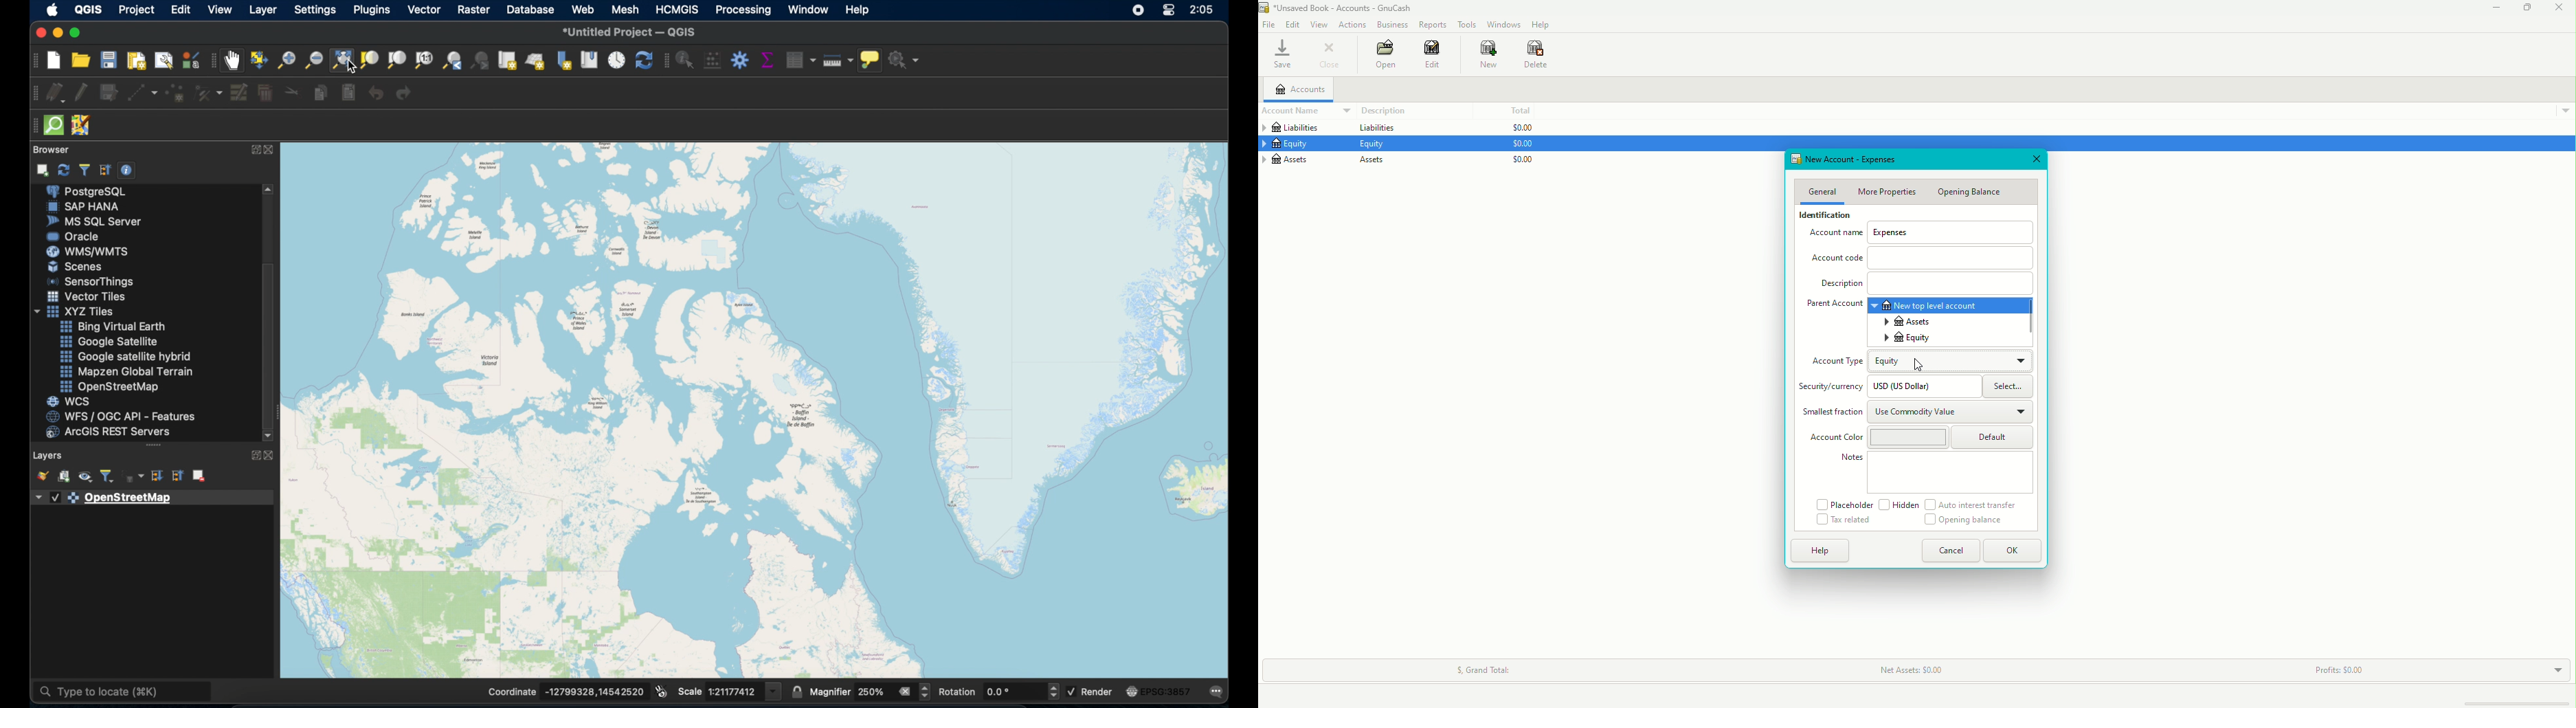 The height and width of the screenshot is (728, 2576). What do you see at coordinates (53, 60) in the screenshot?
I see `new  project` at bounding box center [53, 60].